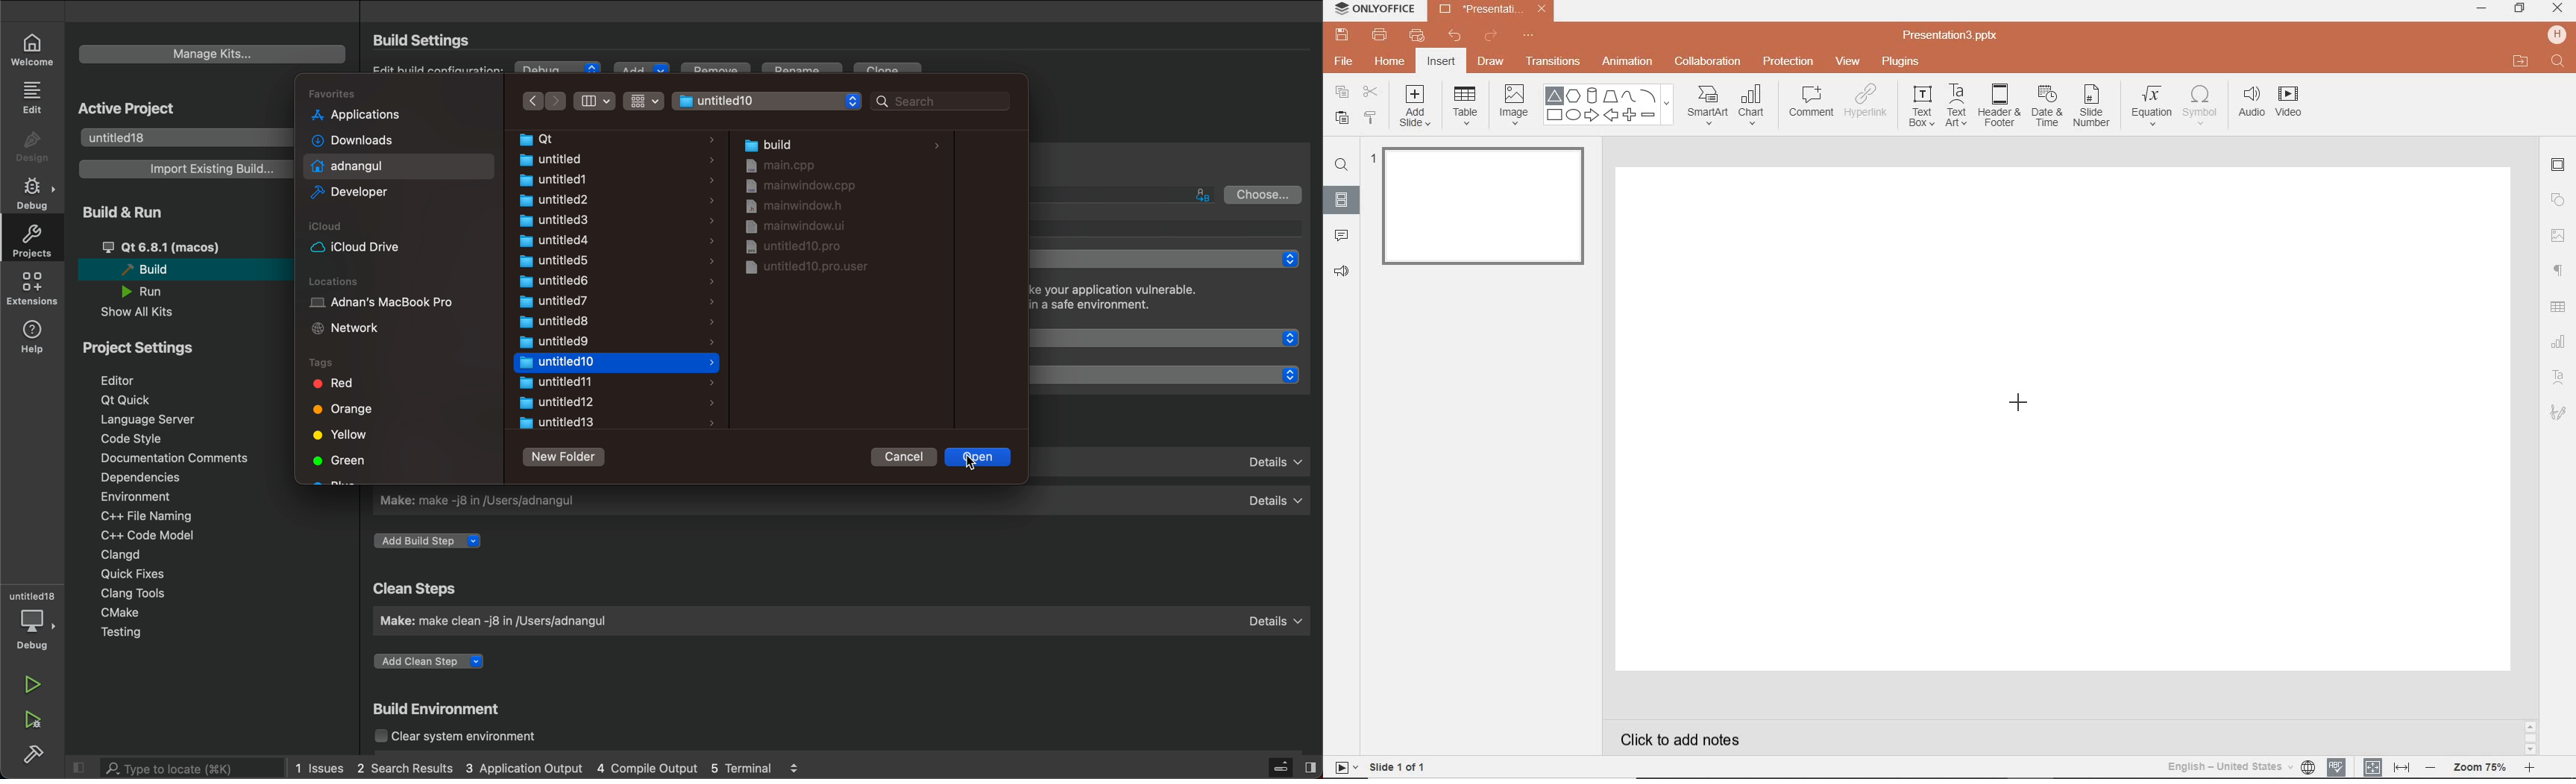 This screenshot has width=2576, height=784. I want to click on clean steps, so click(412, 586).